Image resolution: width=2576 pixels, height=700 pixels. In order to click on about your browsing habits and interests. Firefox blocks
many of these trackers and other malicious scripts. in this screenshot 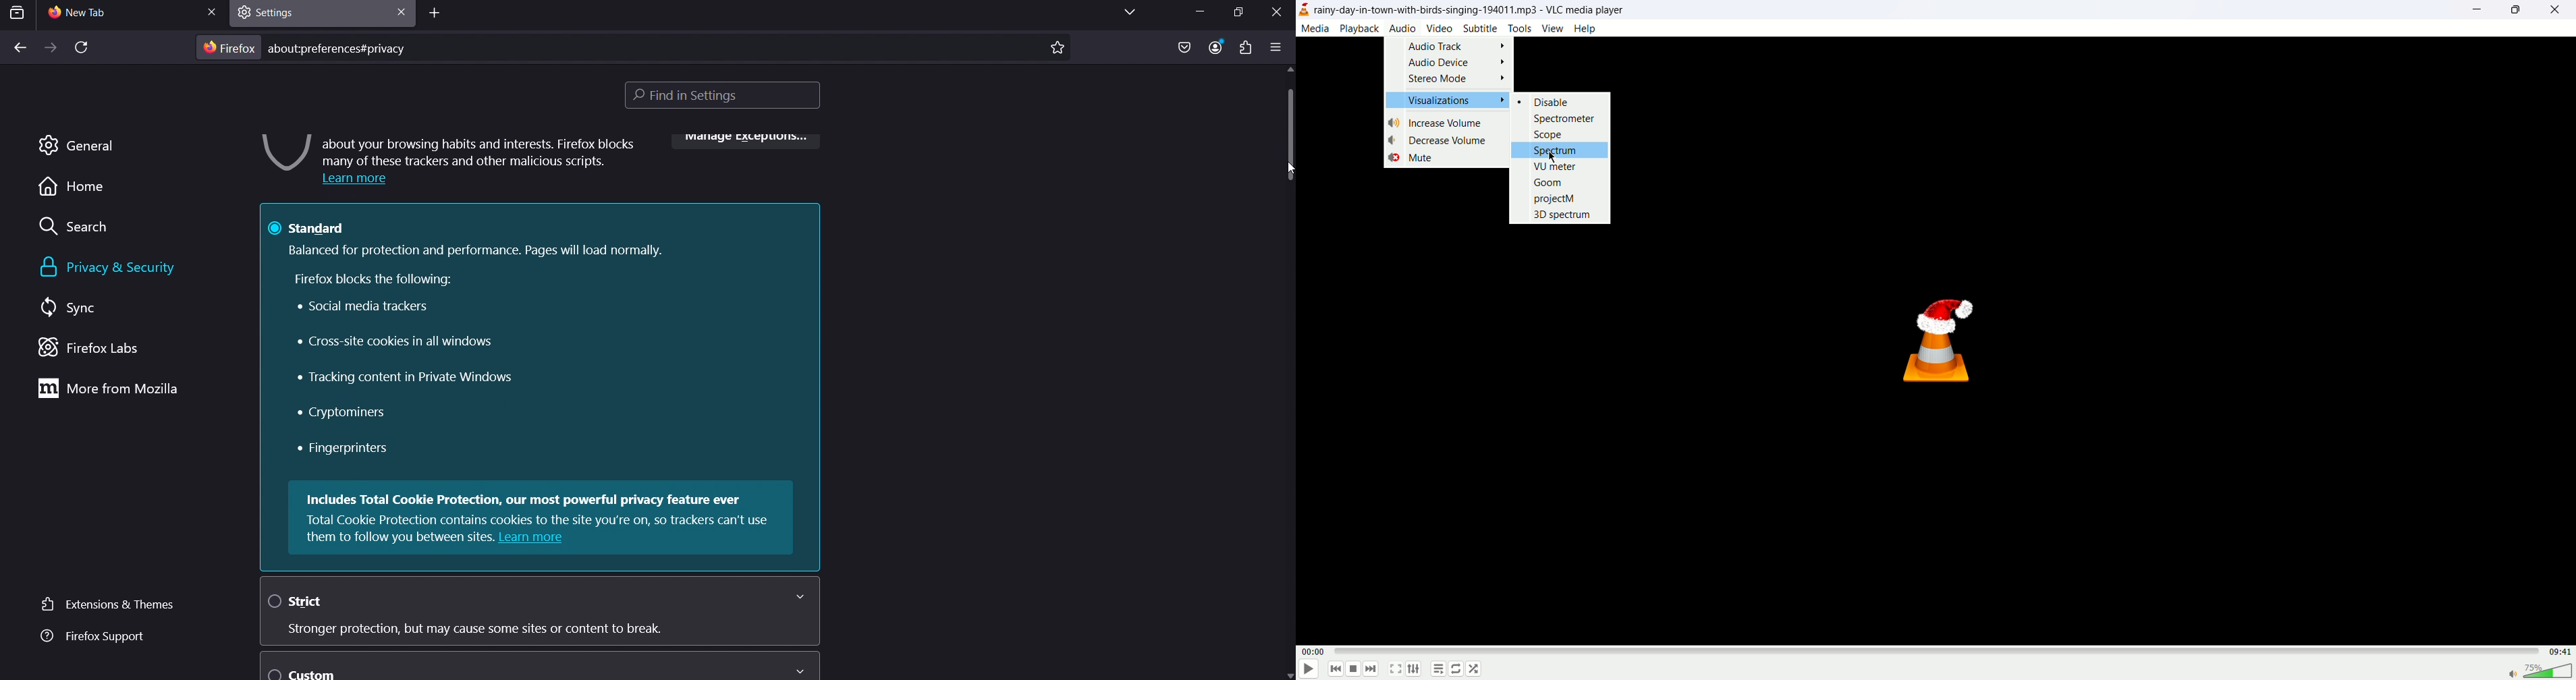, I will do `click(482, 150)`.